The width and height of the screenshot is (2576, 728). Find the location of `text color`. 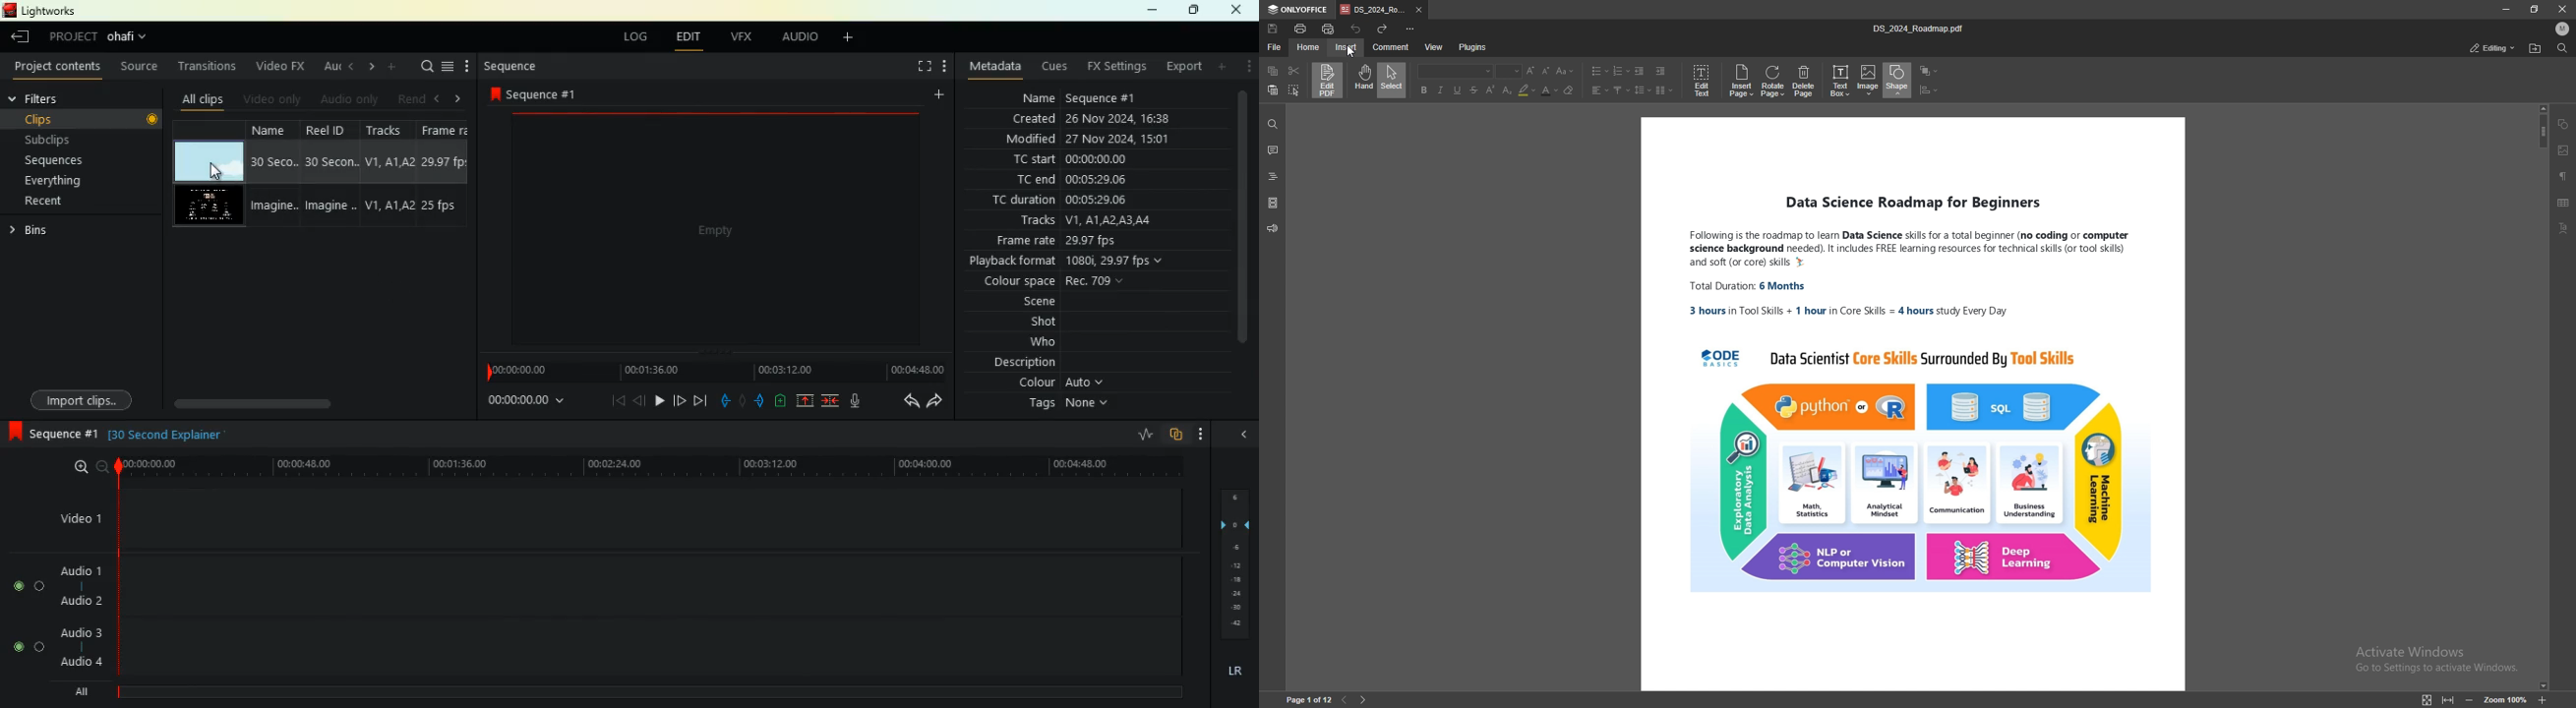

text color is located at coordinates (1549, 91).